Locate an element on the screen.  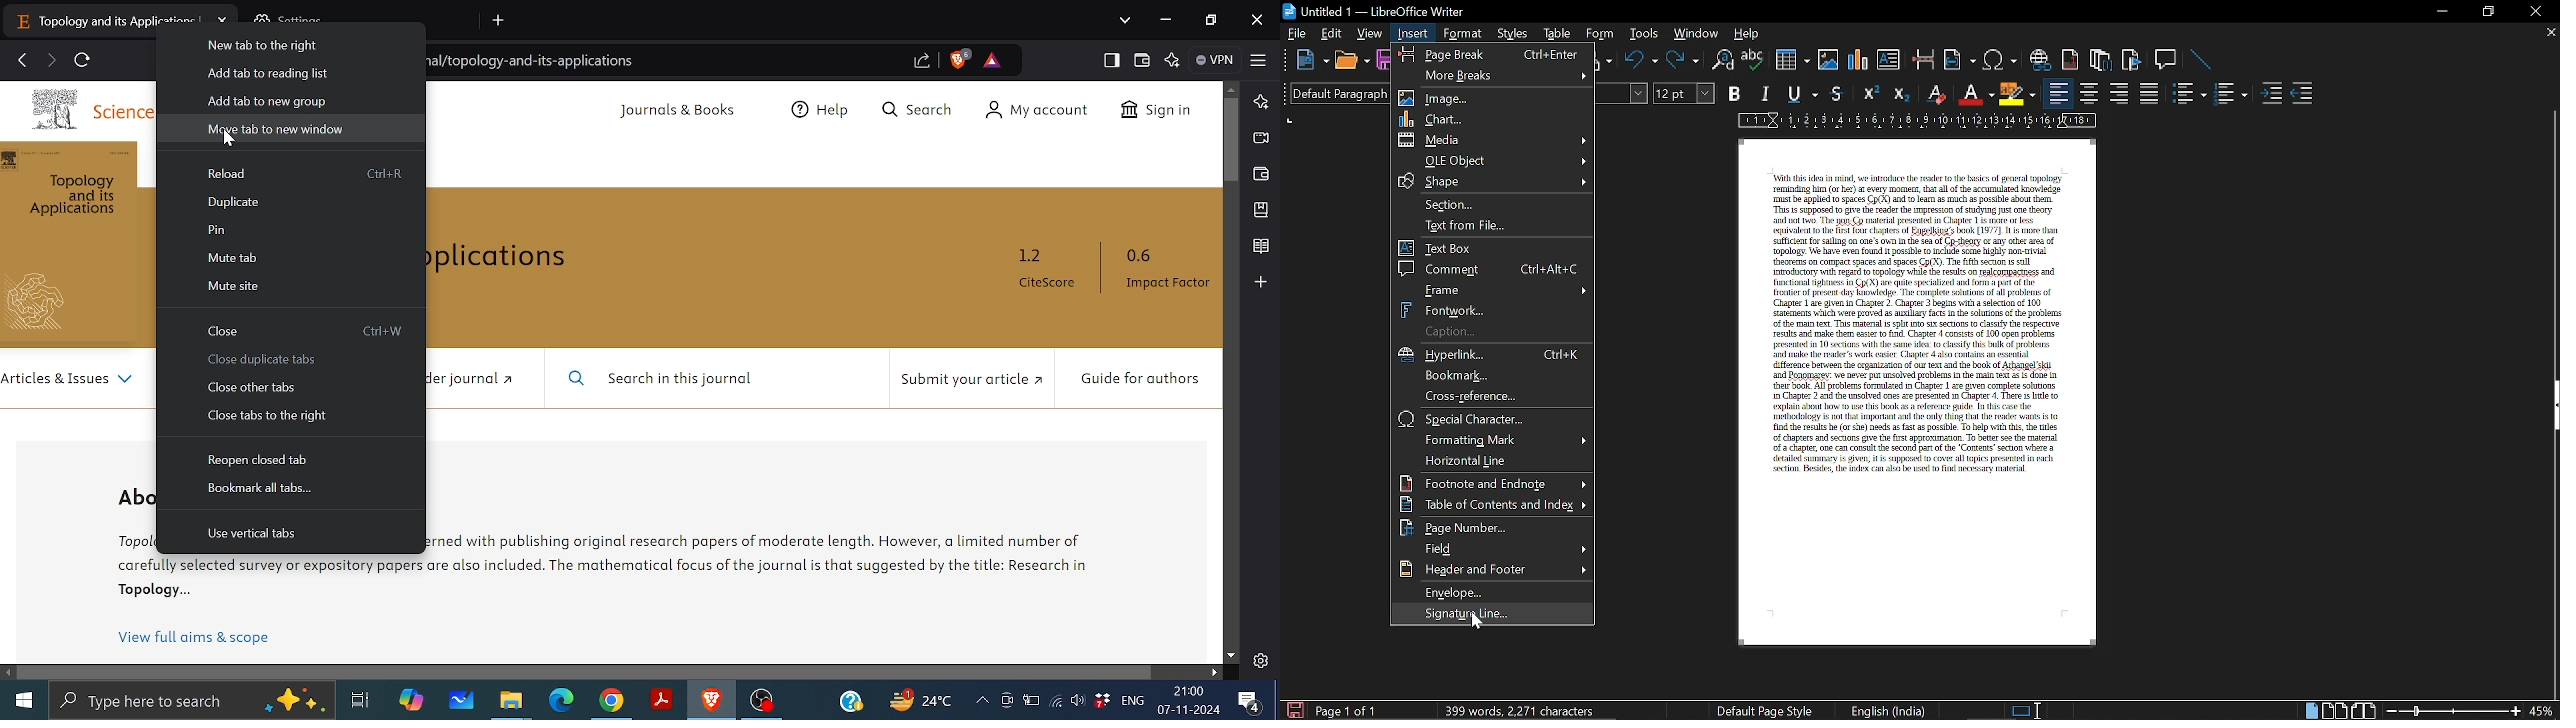
eraser is located at coordinates (1938, 93).